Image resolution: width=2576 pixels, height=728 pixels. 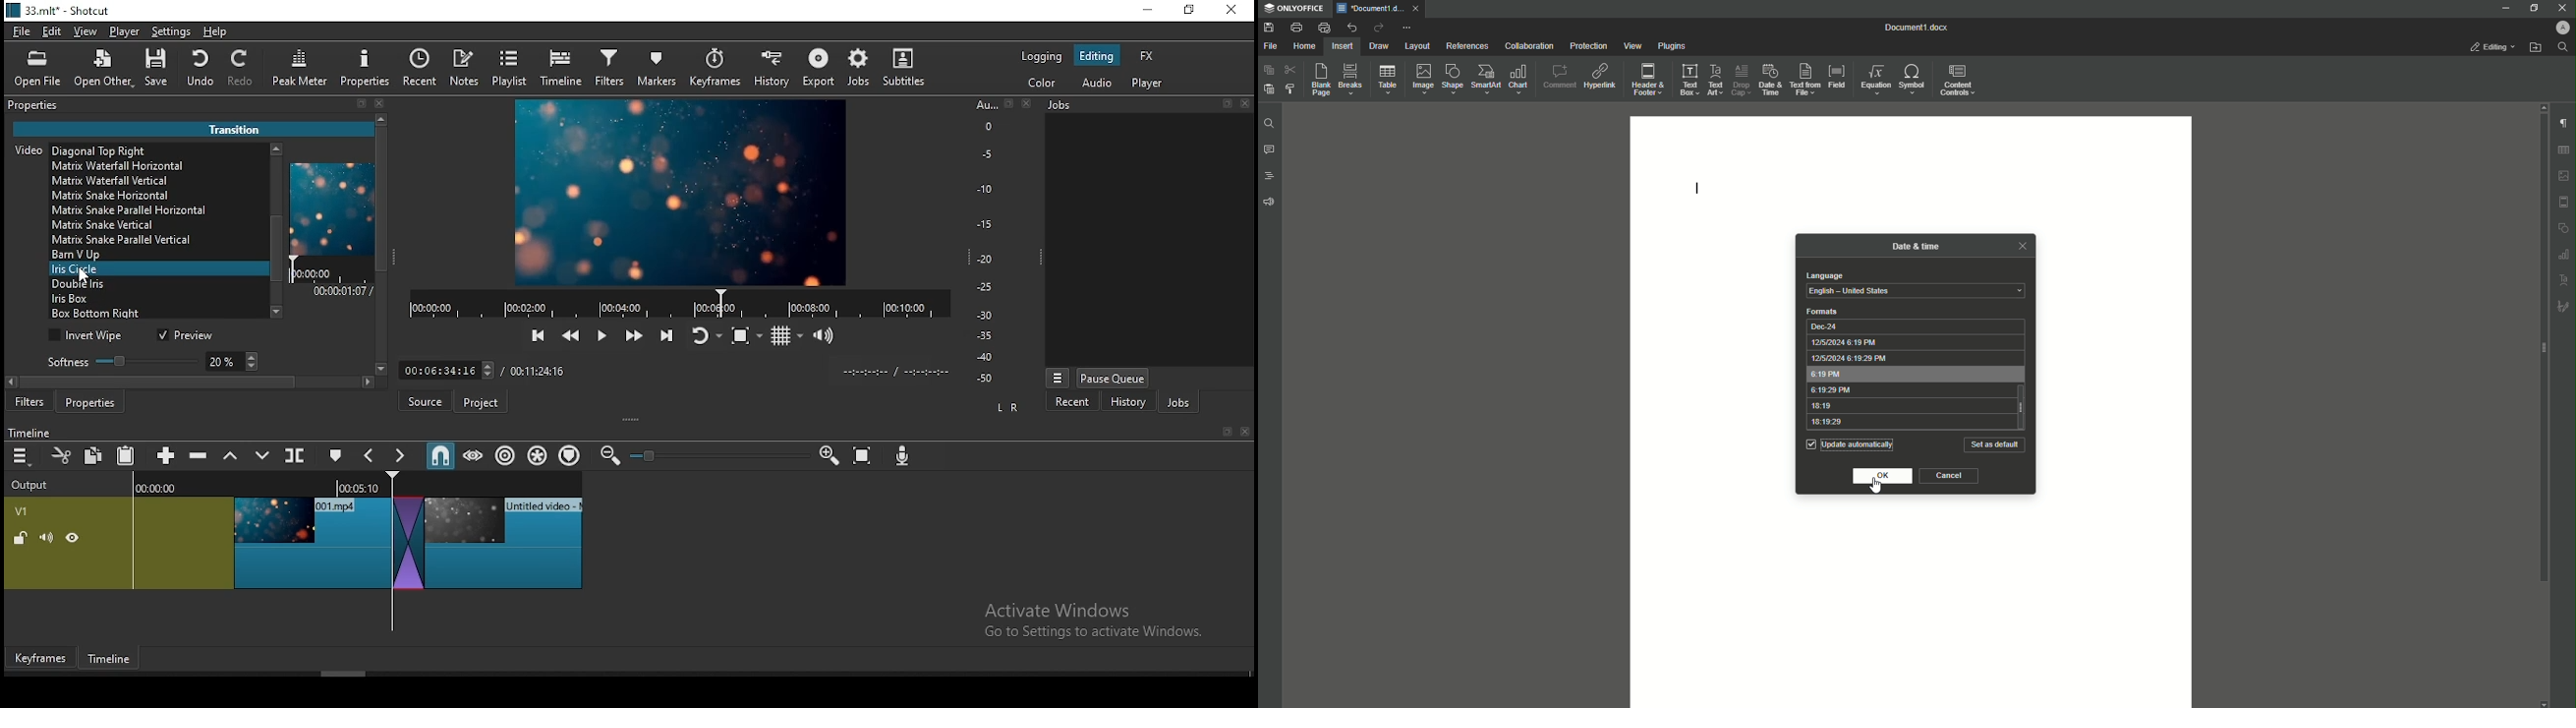 What do you see at coordinates (156, 301) in the screenshot?
I see `transition option` at bounding box center [156, 301].